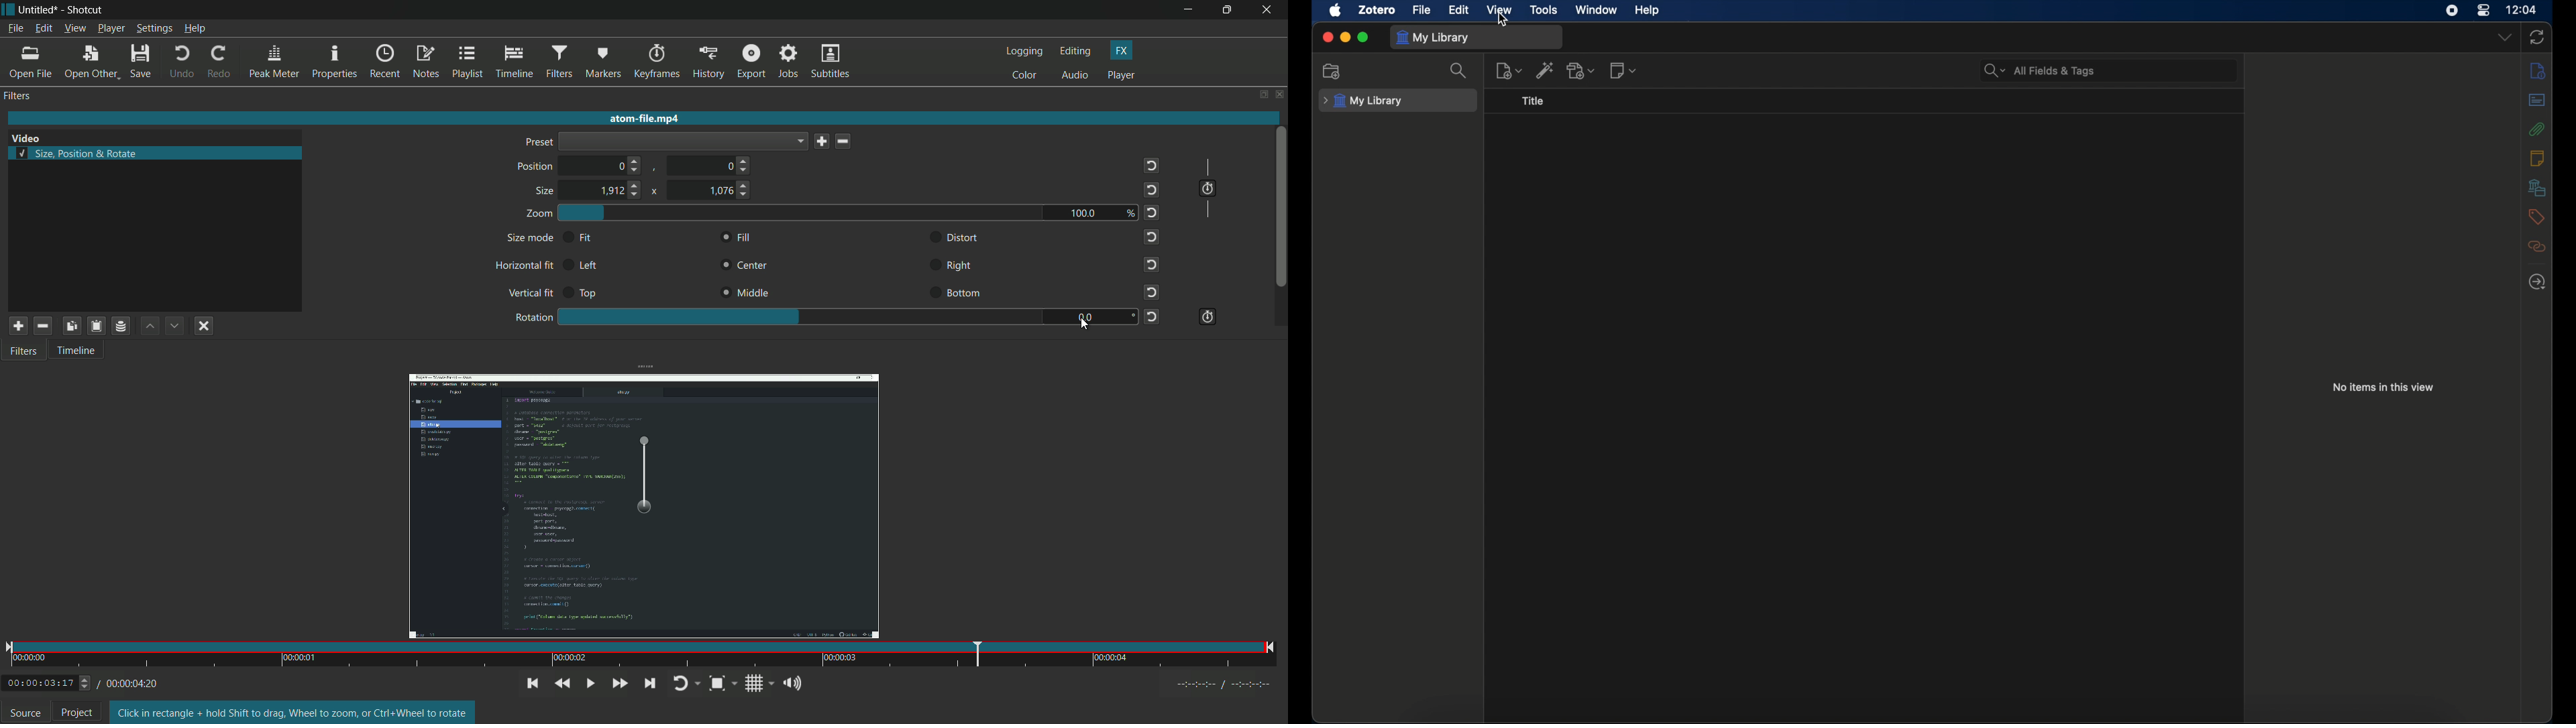 This screenshot has height=728, width=2576. What do you see at coordinates (1213, 215) in the screenshot?
I see `|` at bounding box center [1213, 215].